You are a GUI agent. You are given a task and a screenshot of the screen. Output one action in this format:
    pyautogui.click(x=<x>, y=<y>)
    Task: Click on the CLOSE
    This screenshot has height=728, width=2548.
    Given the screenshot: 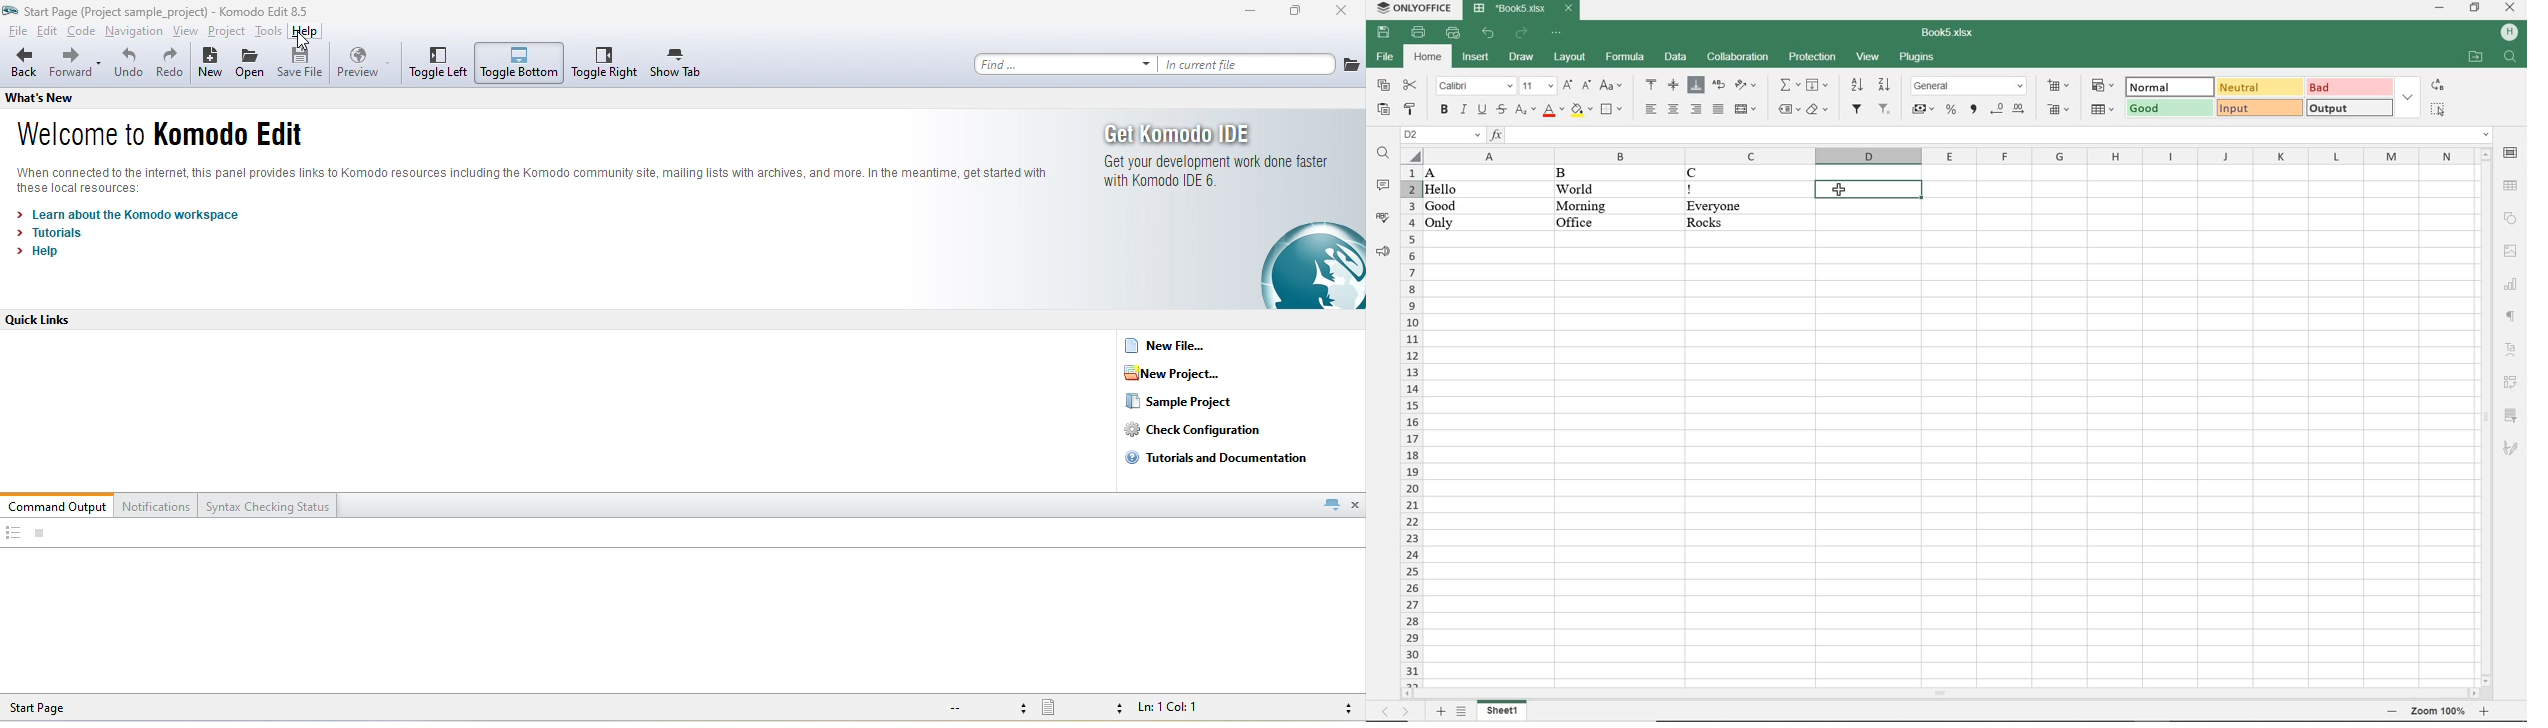 What is the action you would take?
    pyautogui.click(x=2511, y=8)
    